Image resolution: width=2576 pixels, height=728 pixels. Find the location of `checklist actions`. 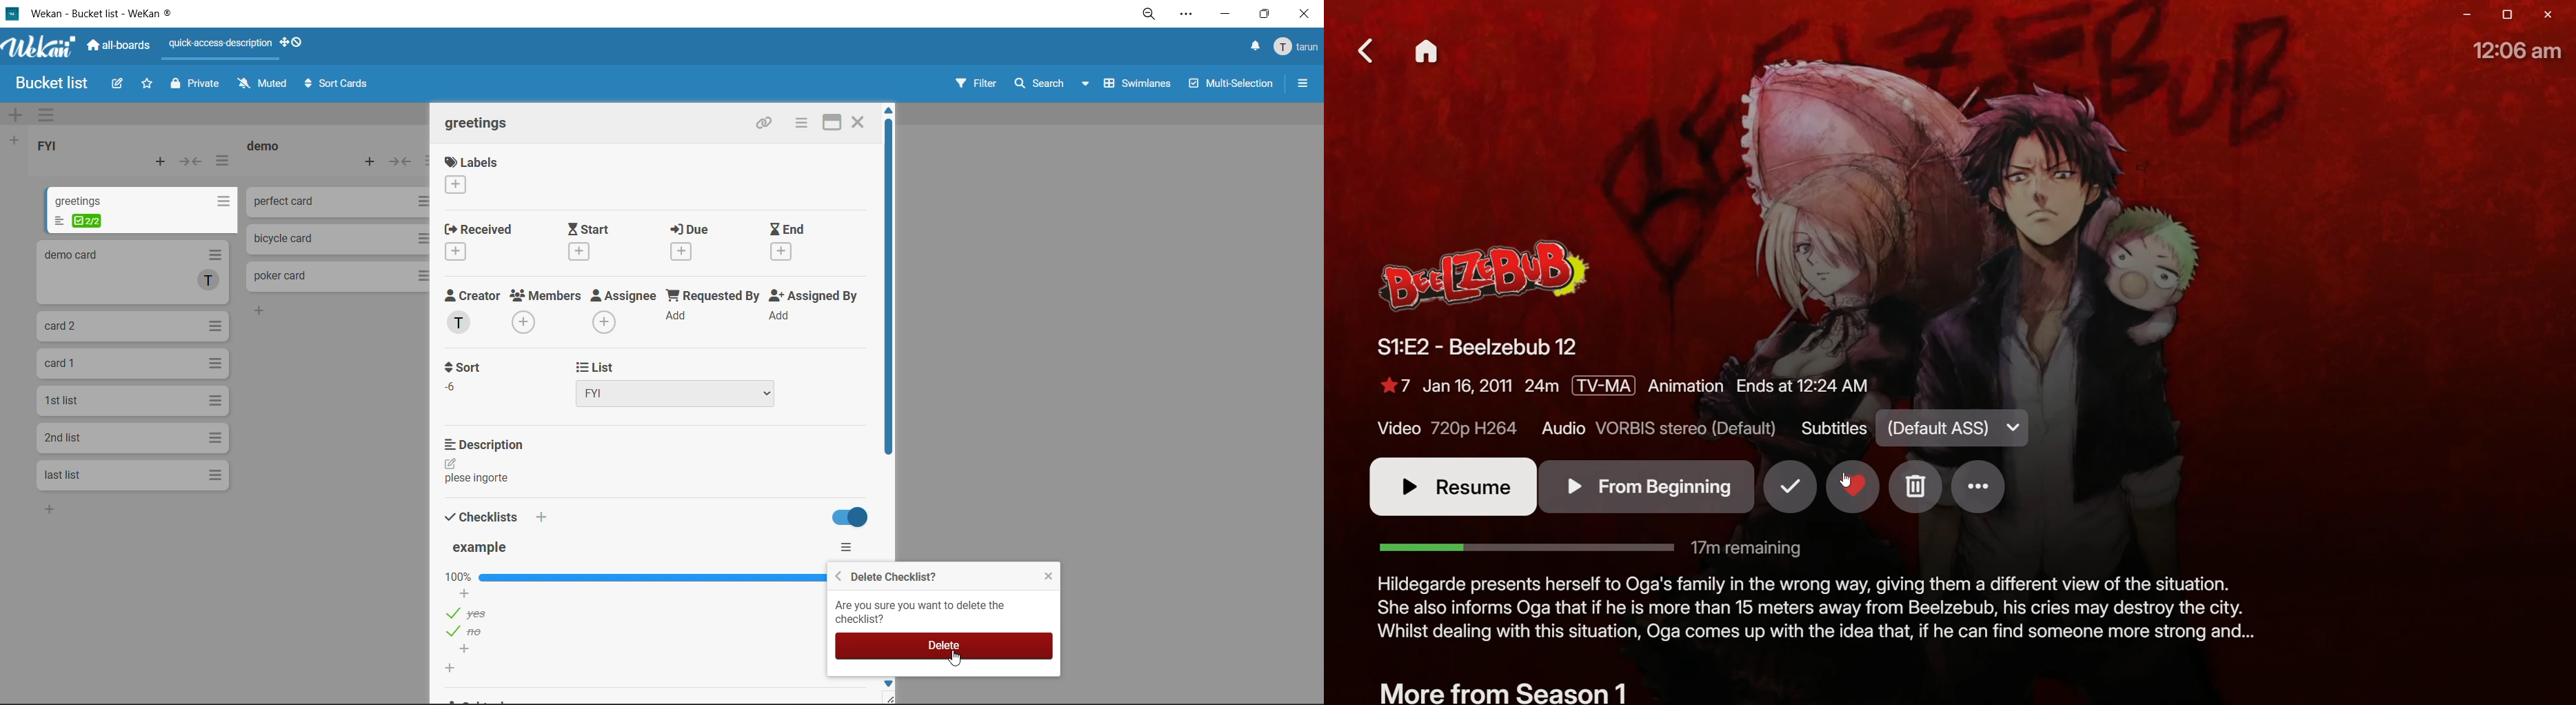

checklist actions is located at coordinates (847, 547).